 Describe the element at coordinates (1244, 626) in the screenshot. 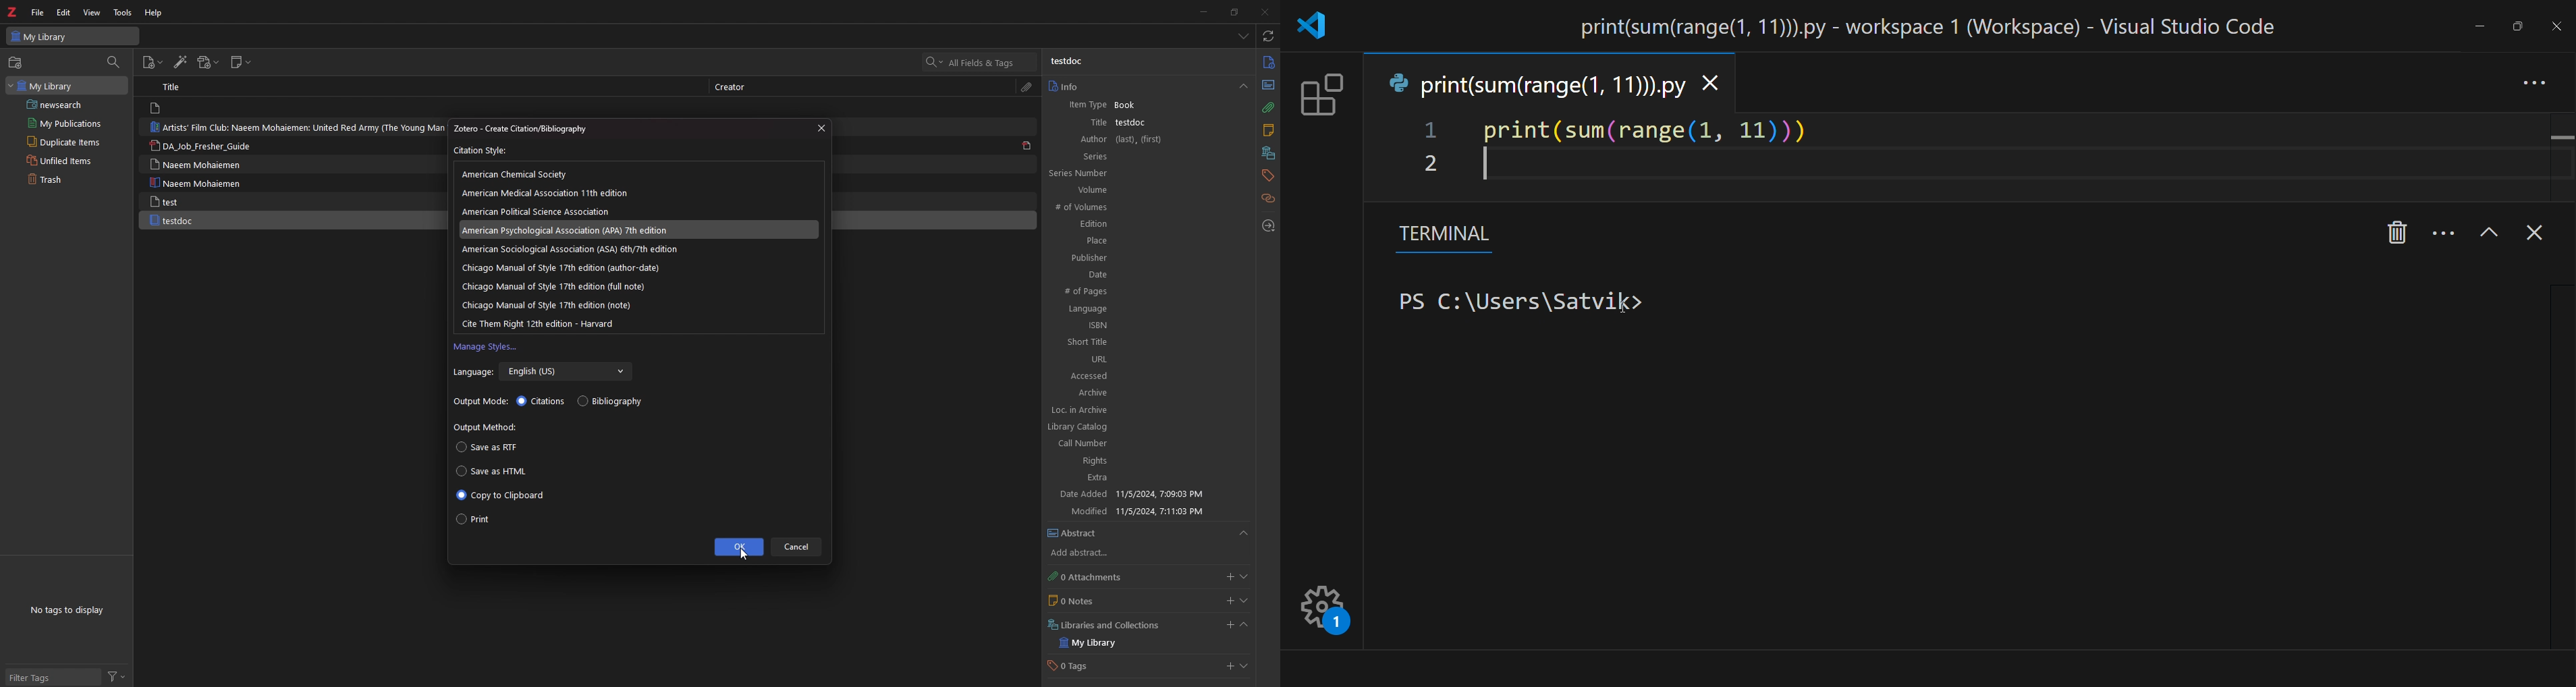

I see `collapse` at that location.